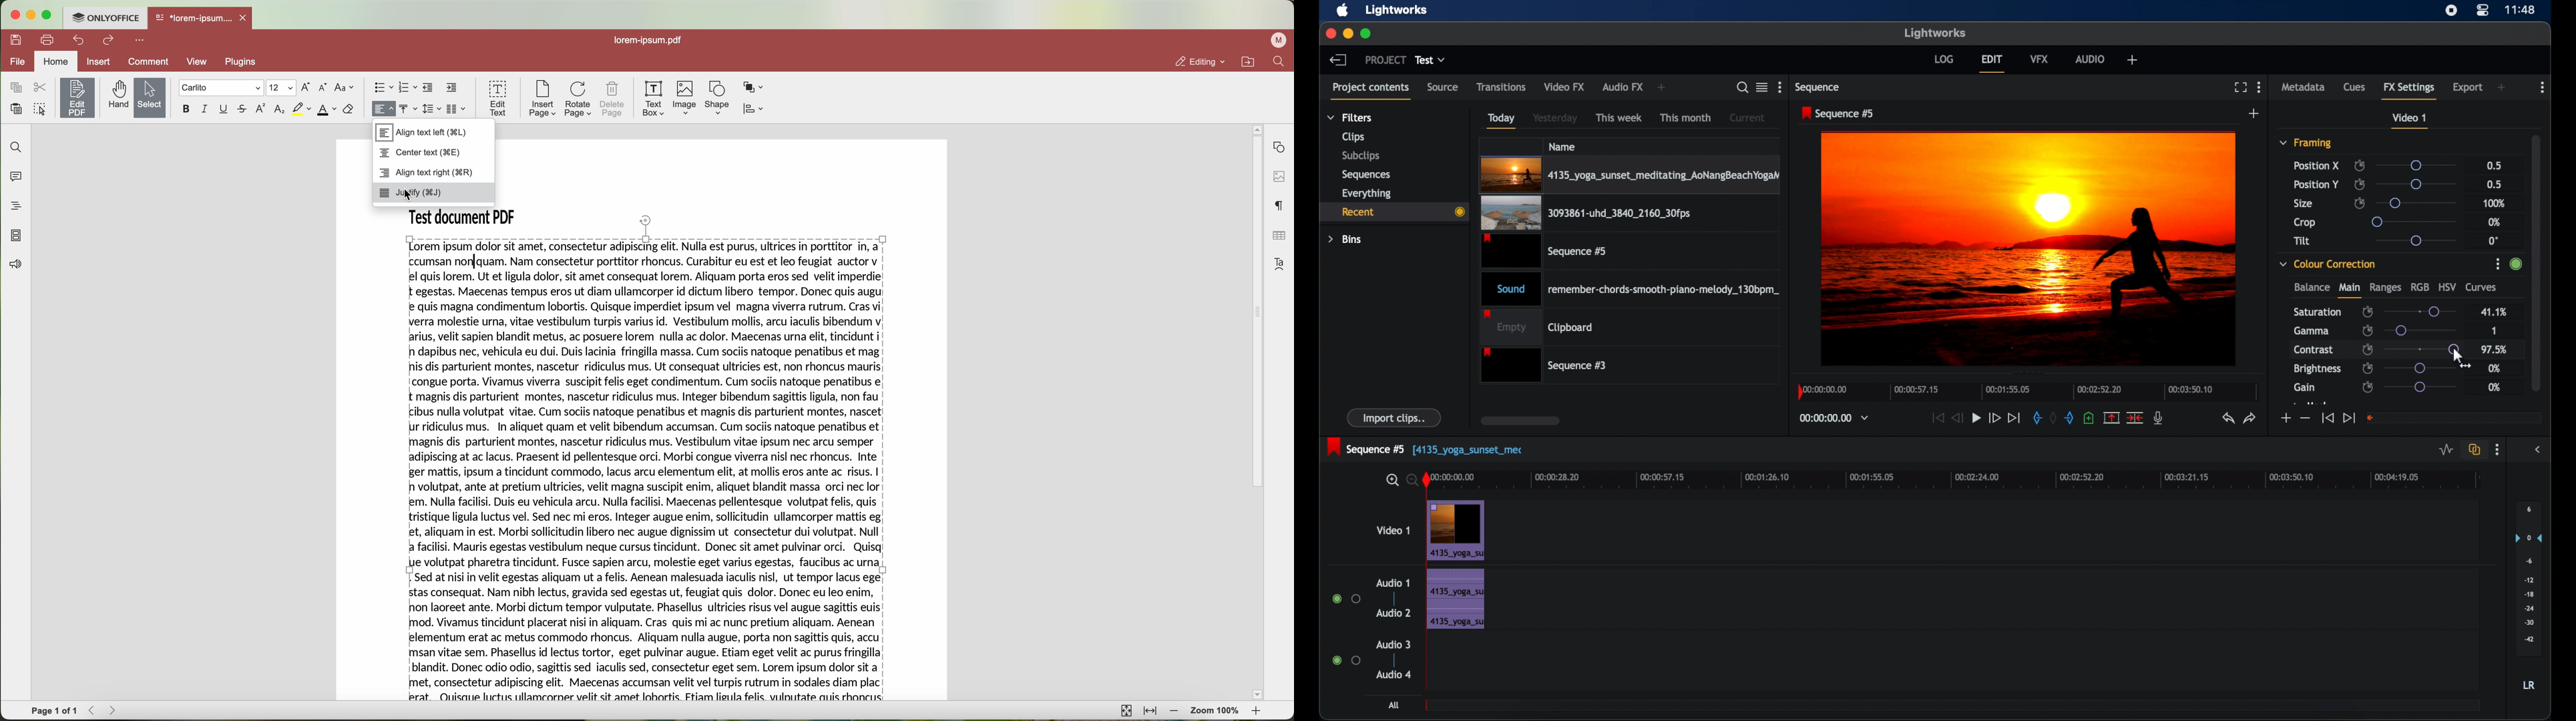  Describe the element at coordinates (260, 108) in the screenshot. I see `superscript` at that location.